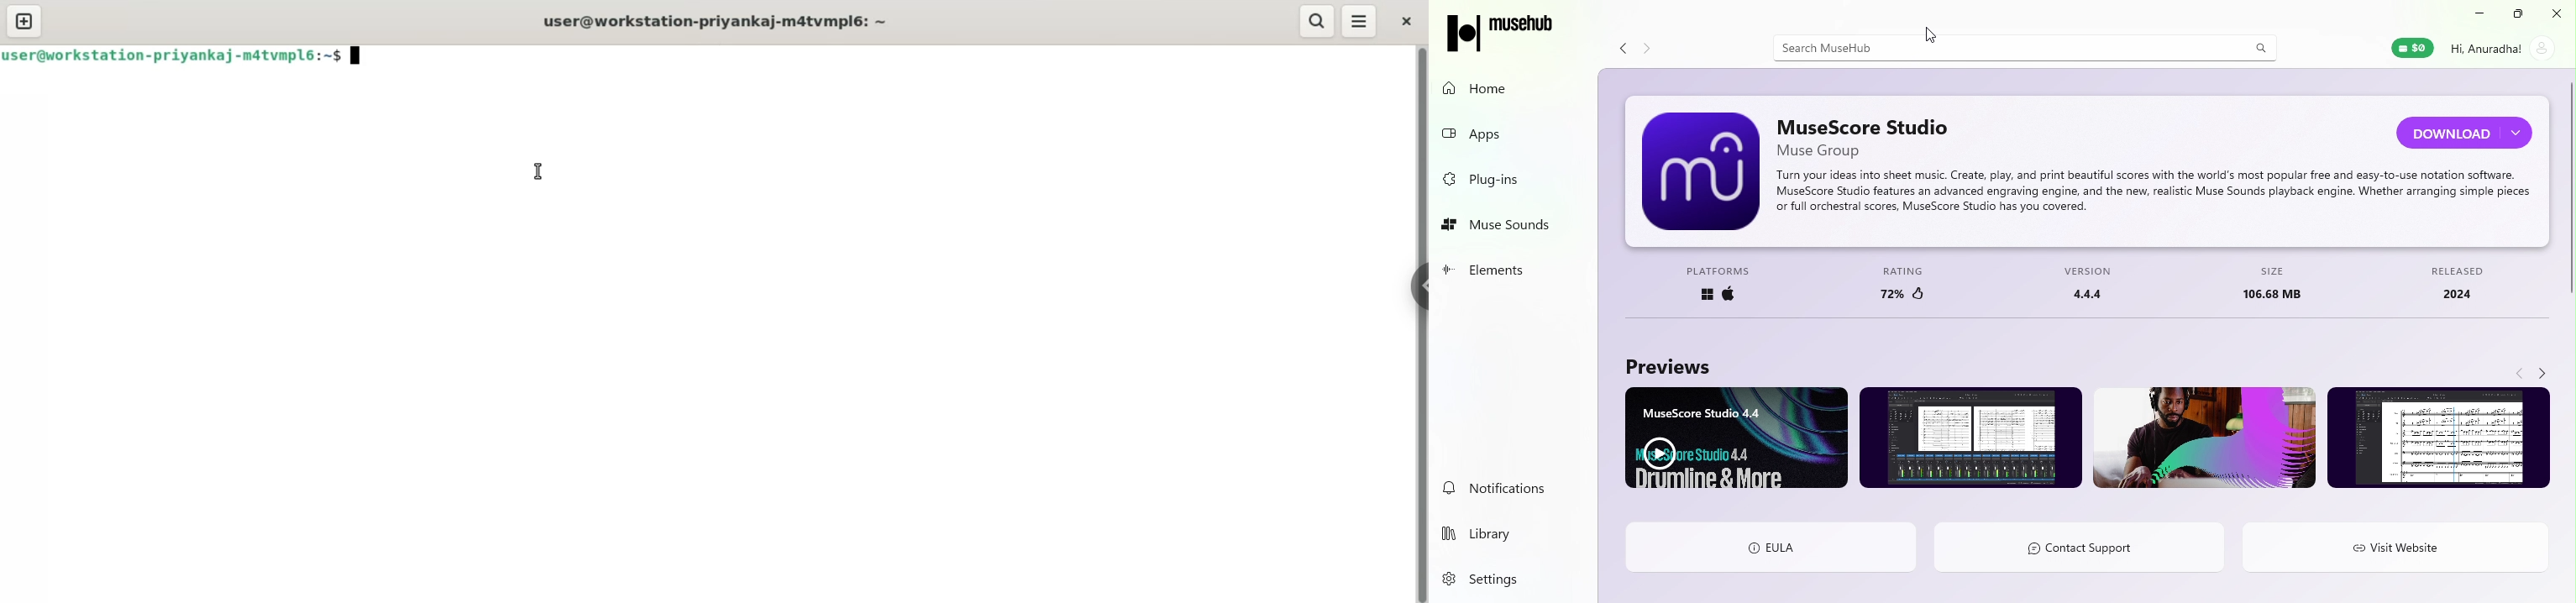 This screenshot has height=616, width=2576. Describe the element at coordinates (538, 170) in the screenshot. I see `cursor` at that location.